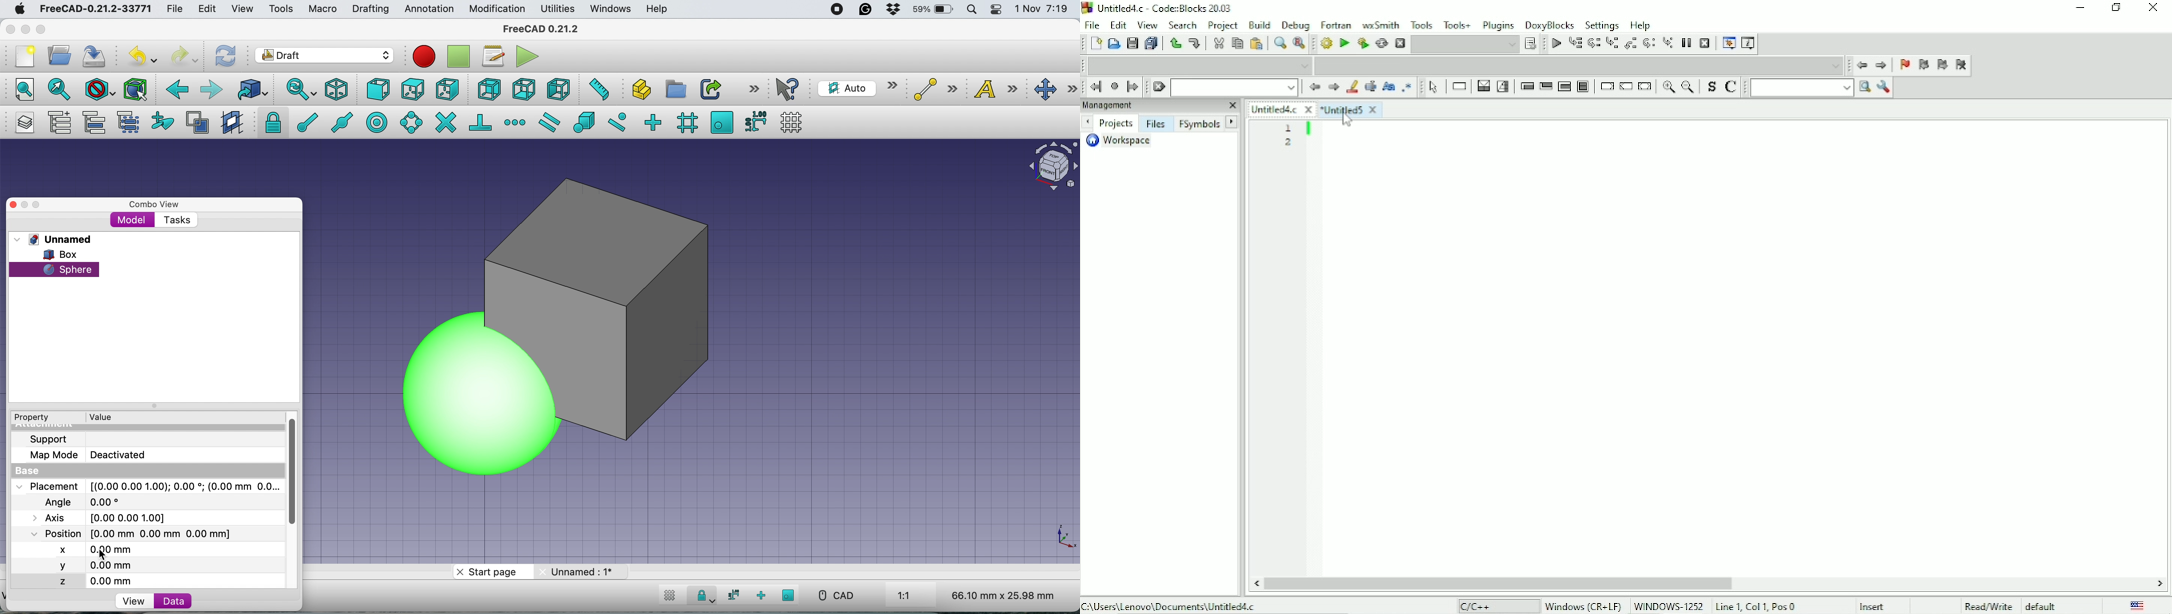 The width and height of the screenshot is (2184, 616). What do you see at coordinates (1088, 123) in the screenshot?
I see `Prev` at bounding box center [1088, 123].